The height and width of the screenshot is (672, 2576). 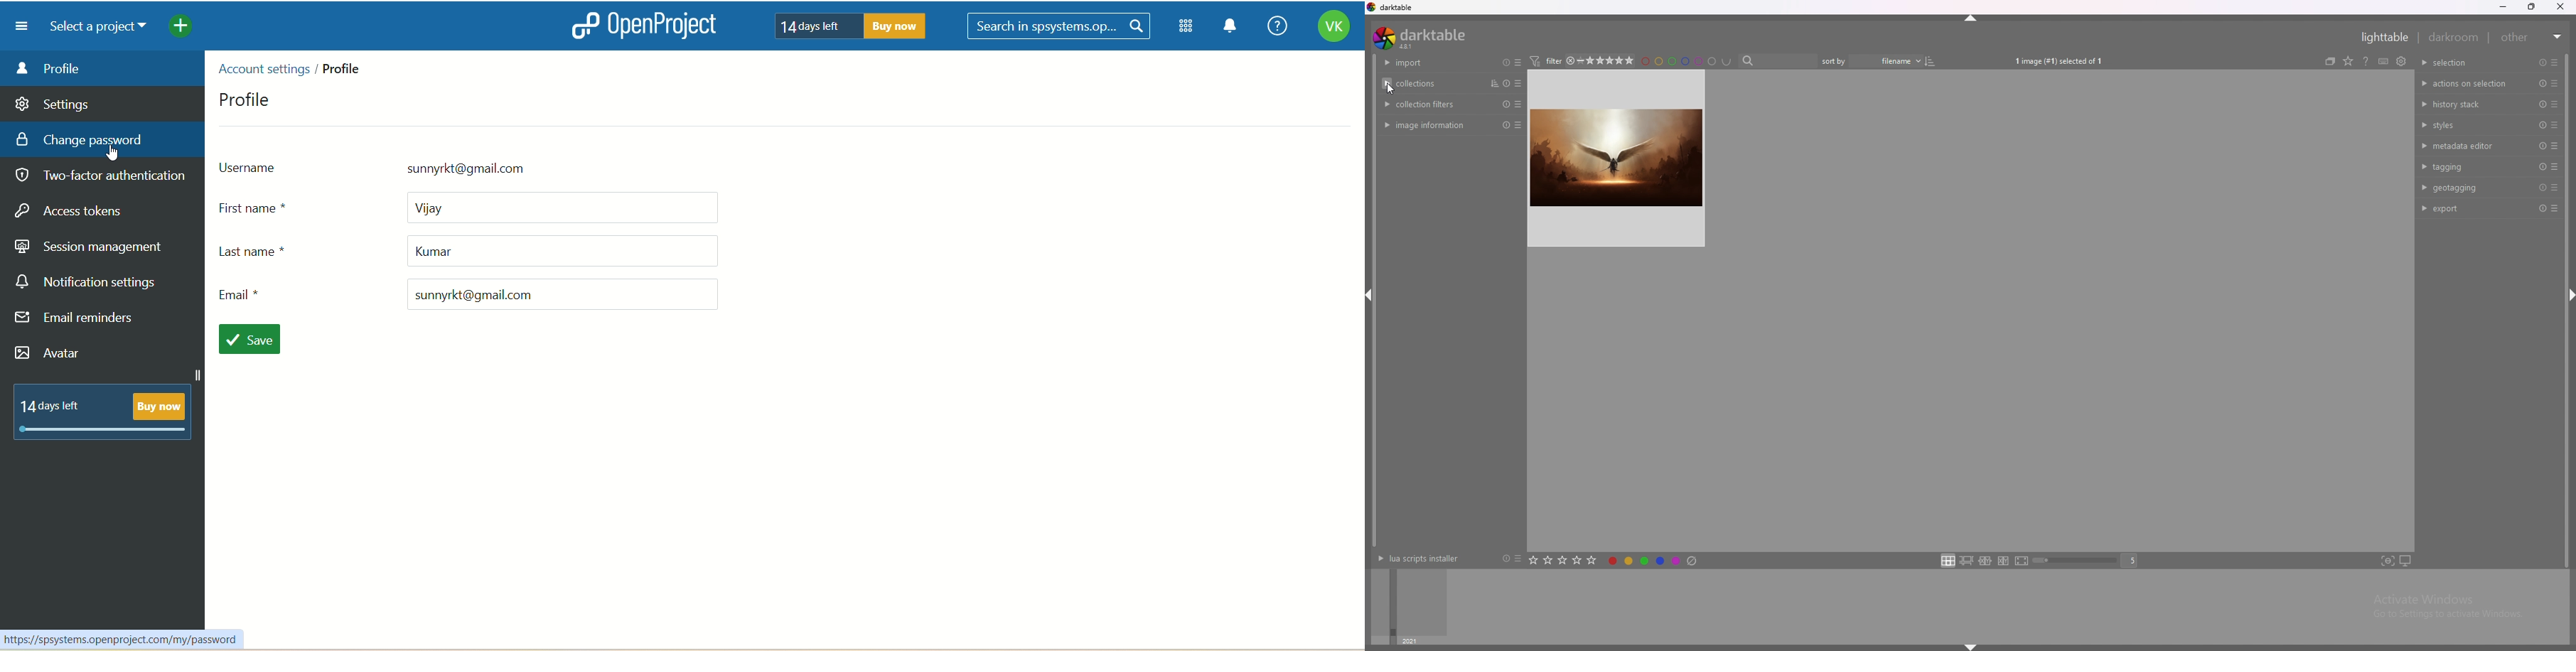 I want to click on enter culling layout in fixed mode, so click(x=1985, y=561).